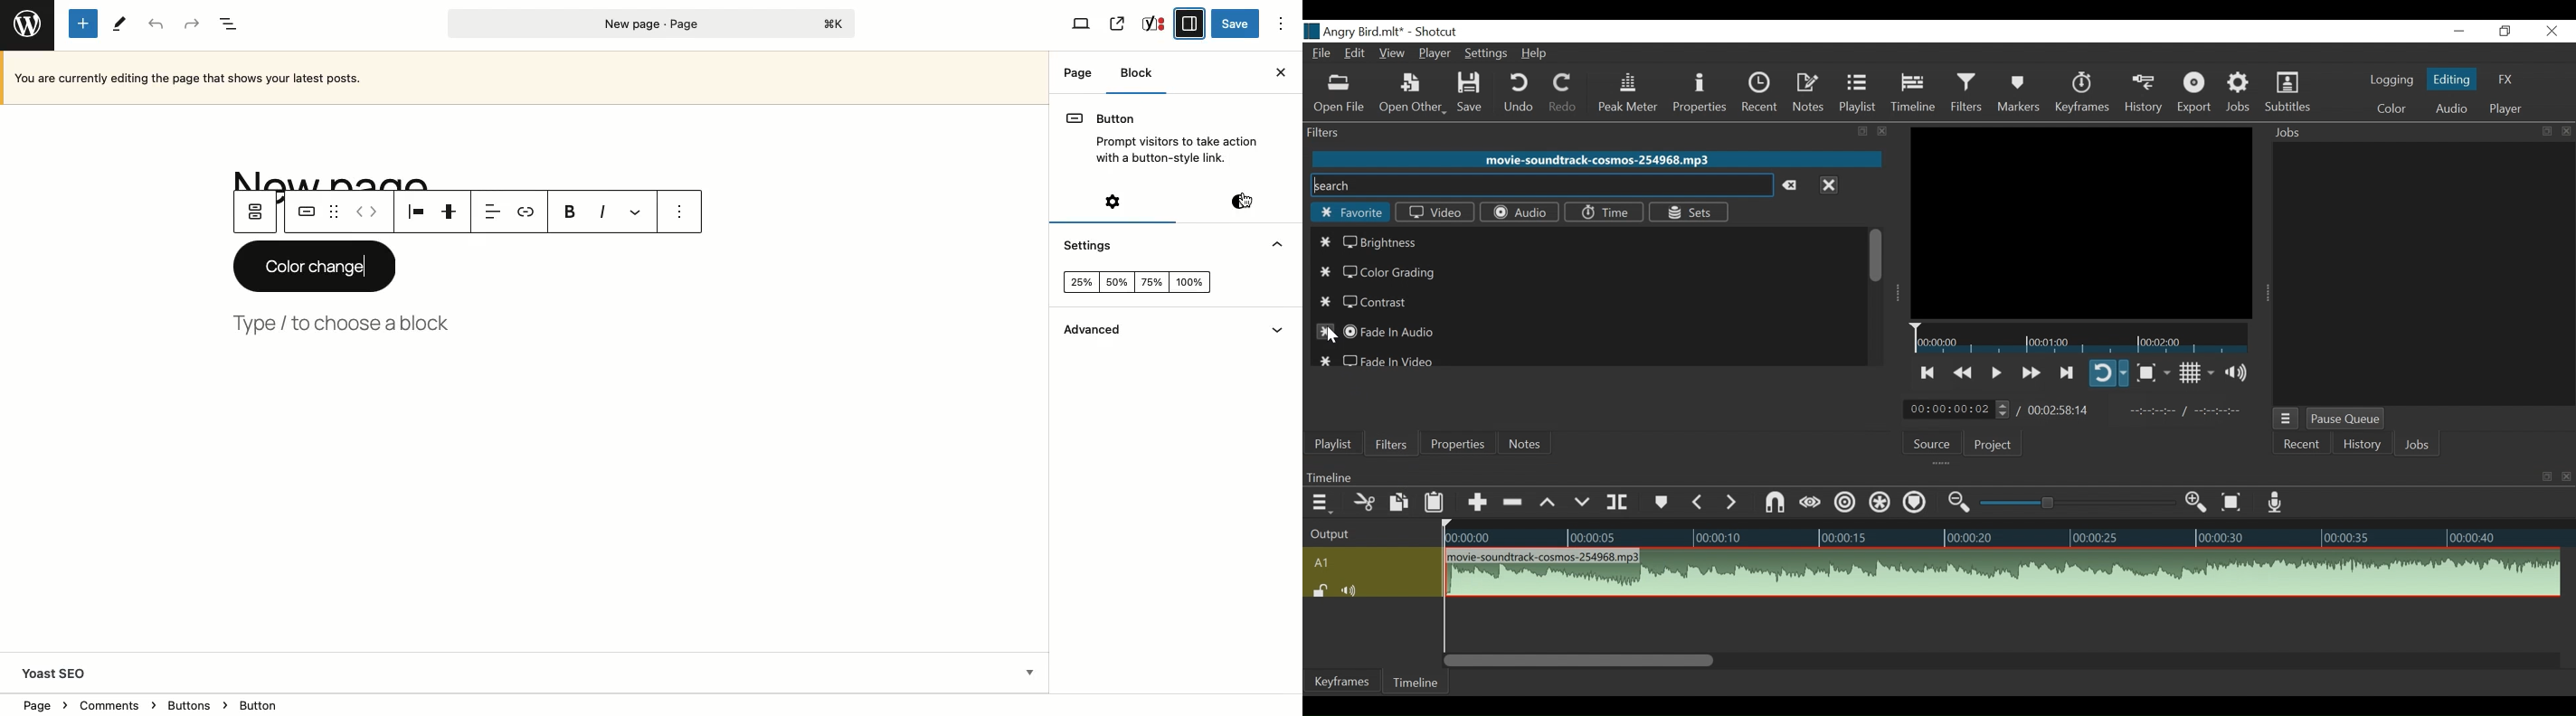  I want to click on Wordpress logo, so click(27, 24).